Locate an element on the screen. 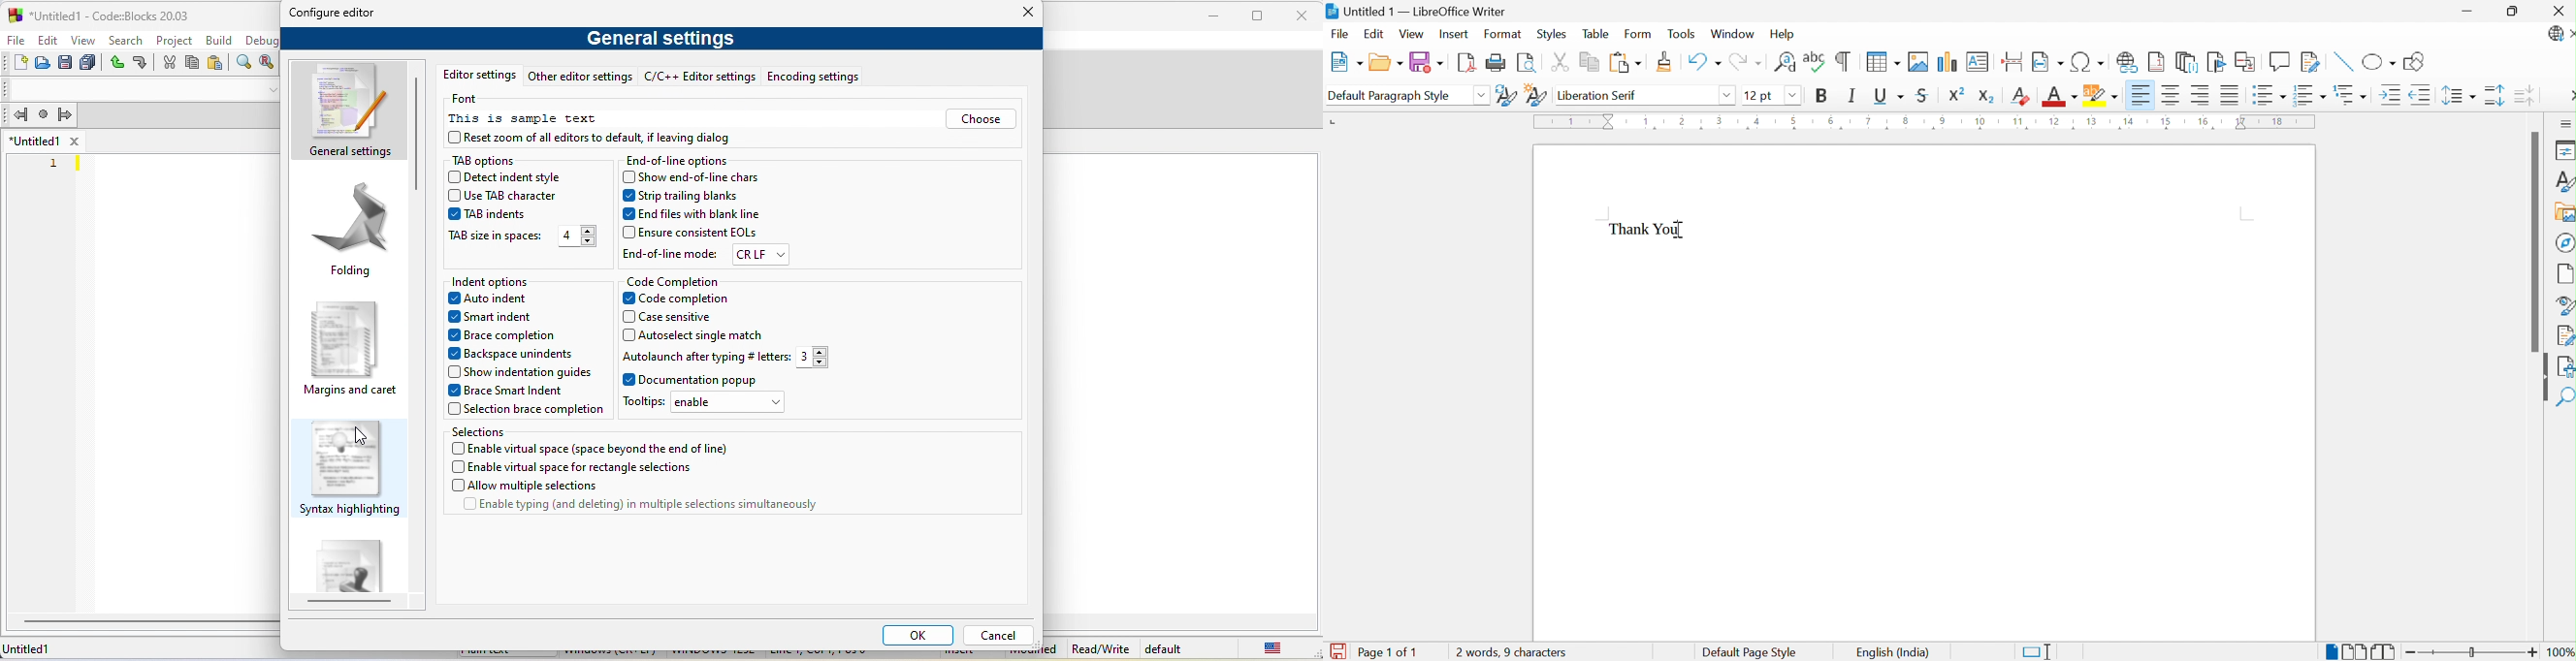  Character Highlighting Color is located at coordinates (2102, 93).